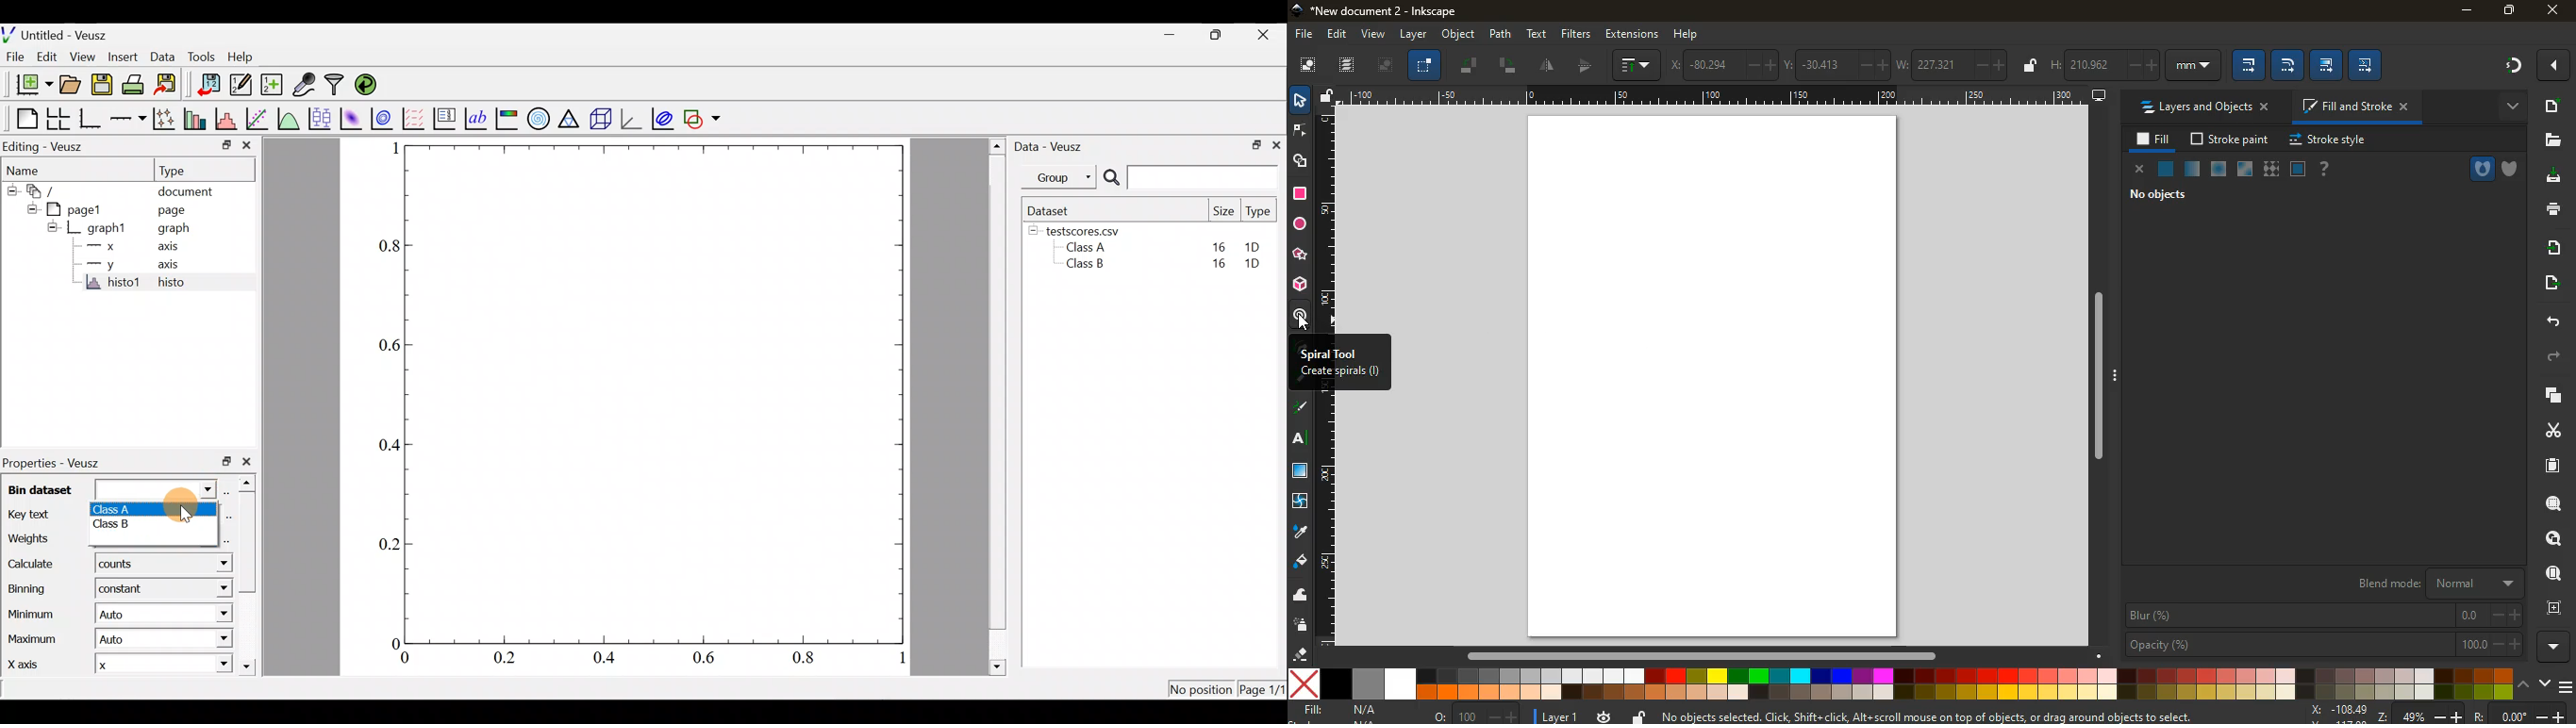 The height and width of the screenshot is (728, 2576). I want to click on o, so click(1471, 715).